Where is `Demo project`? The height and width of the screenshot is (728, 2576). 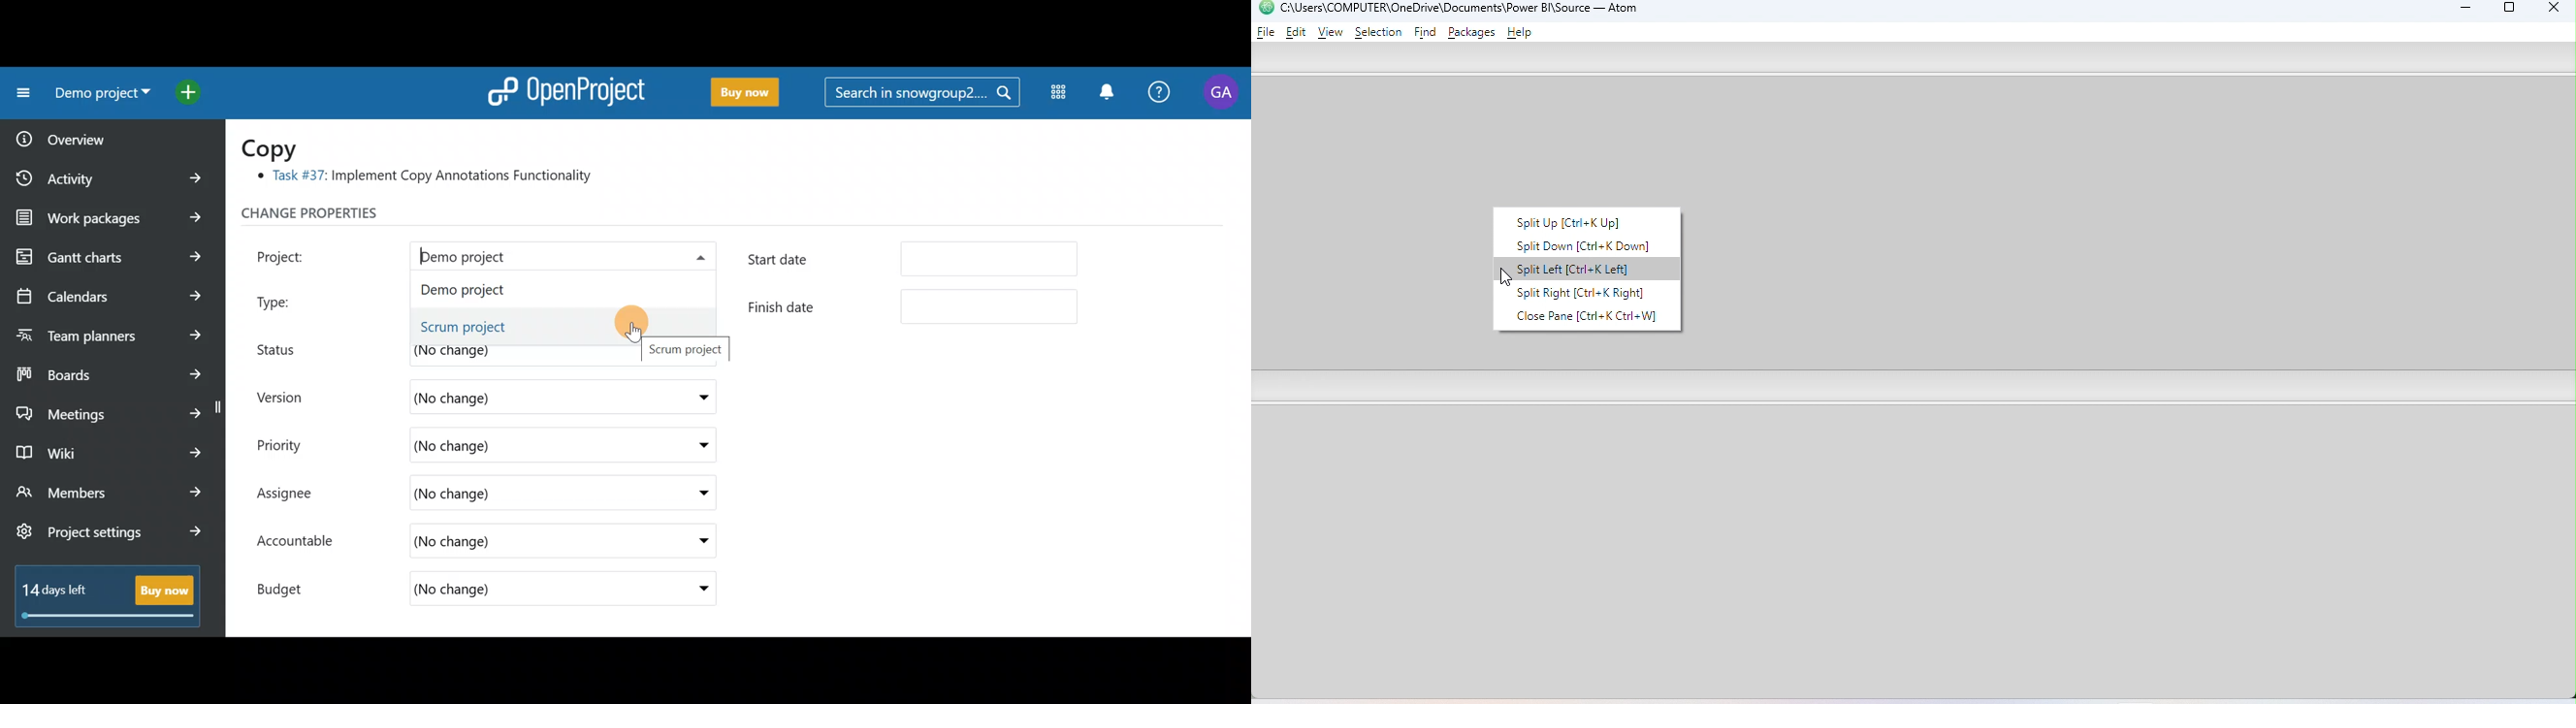 Demo project is located at coordinates (525, 257).